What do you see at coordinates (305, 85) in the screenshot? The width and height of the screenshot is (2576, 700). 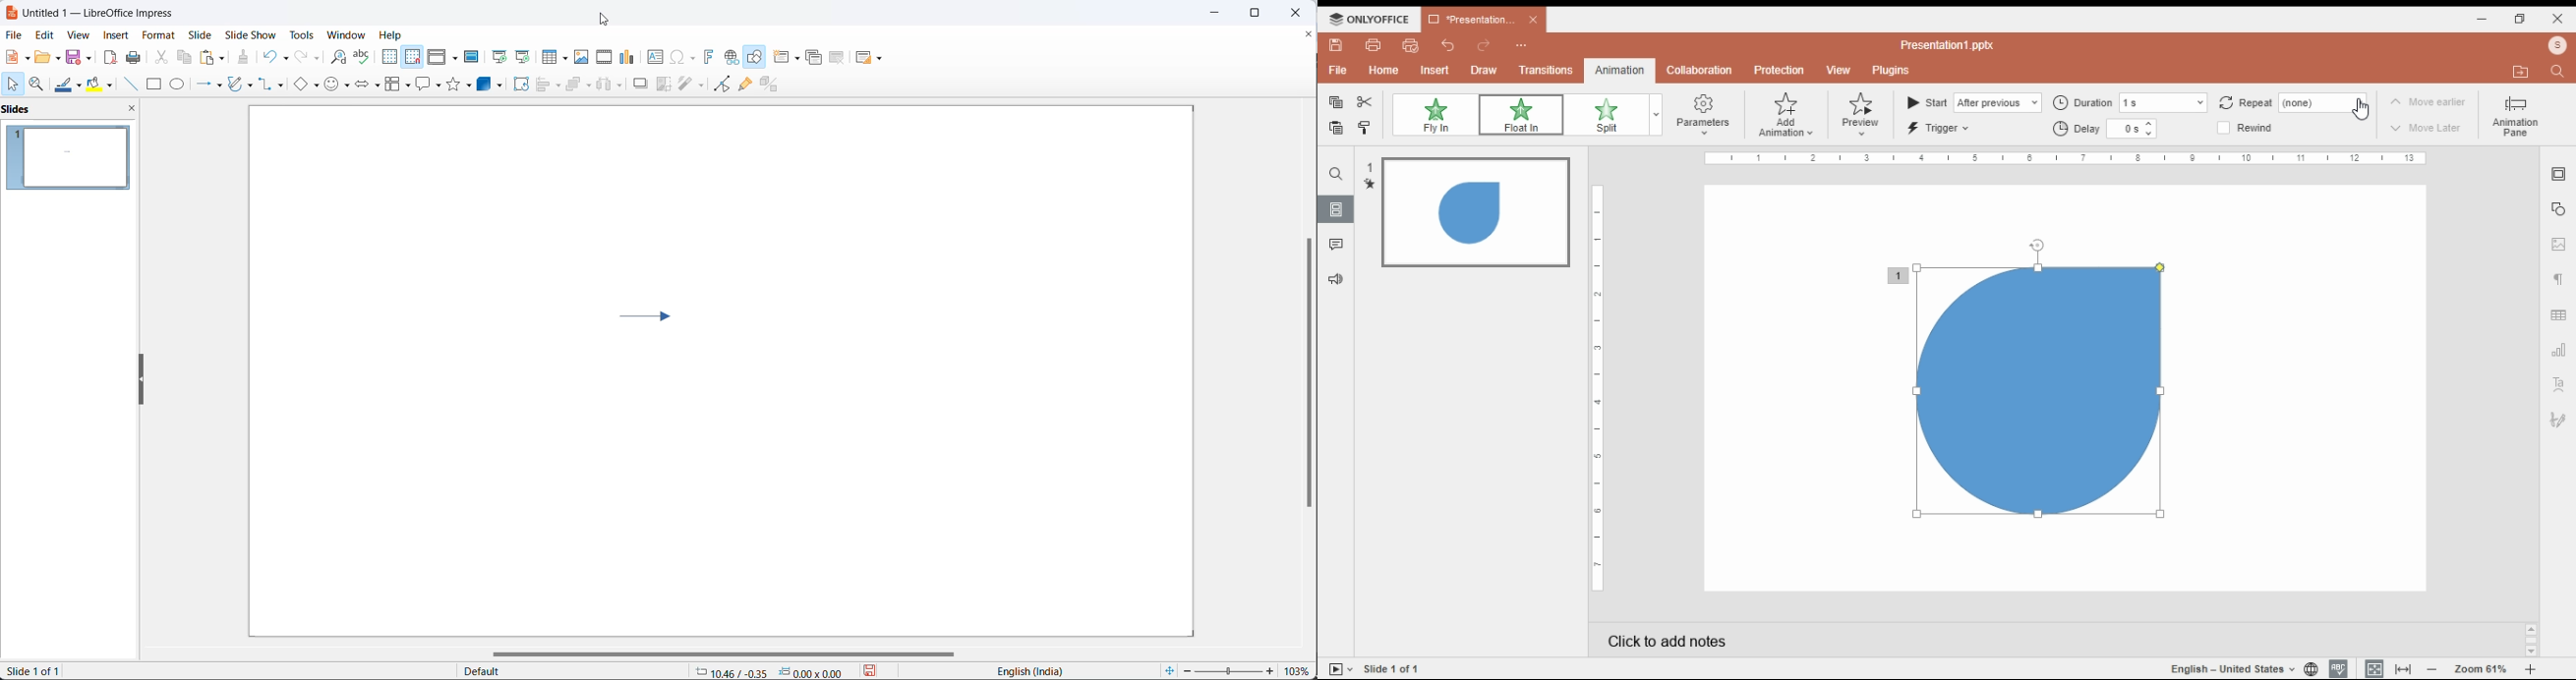 I see `basic shapes` at bounding box center [305, 85].